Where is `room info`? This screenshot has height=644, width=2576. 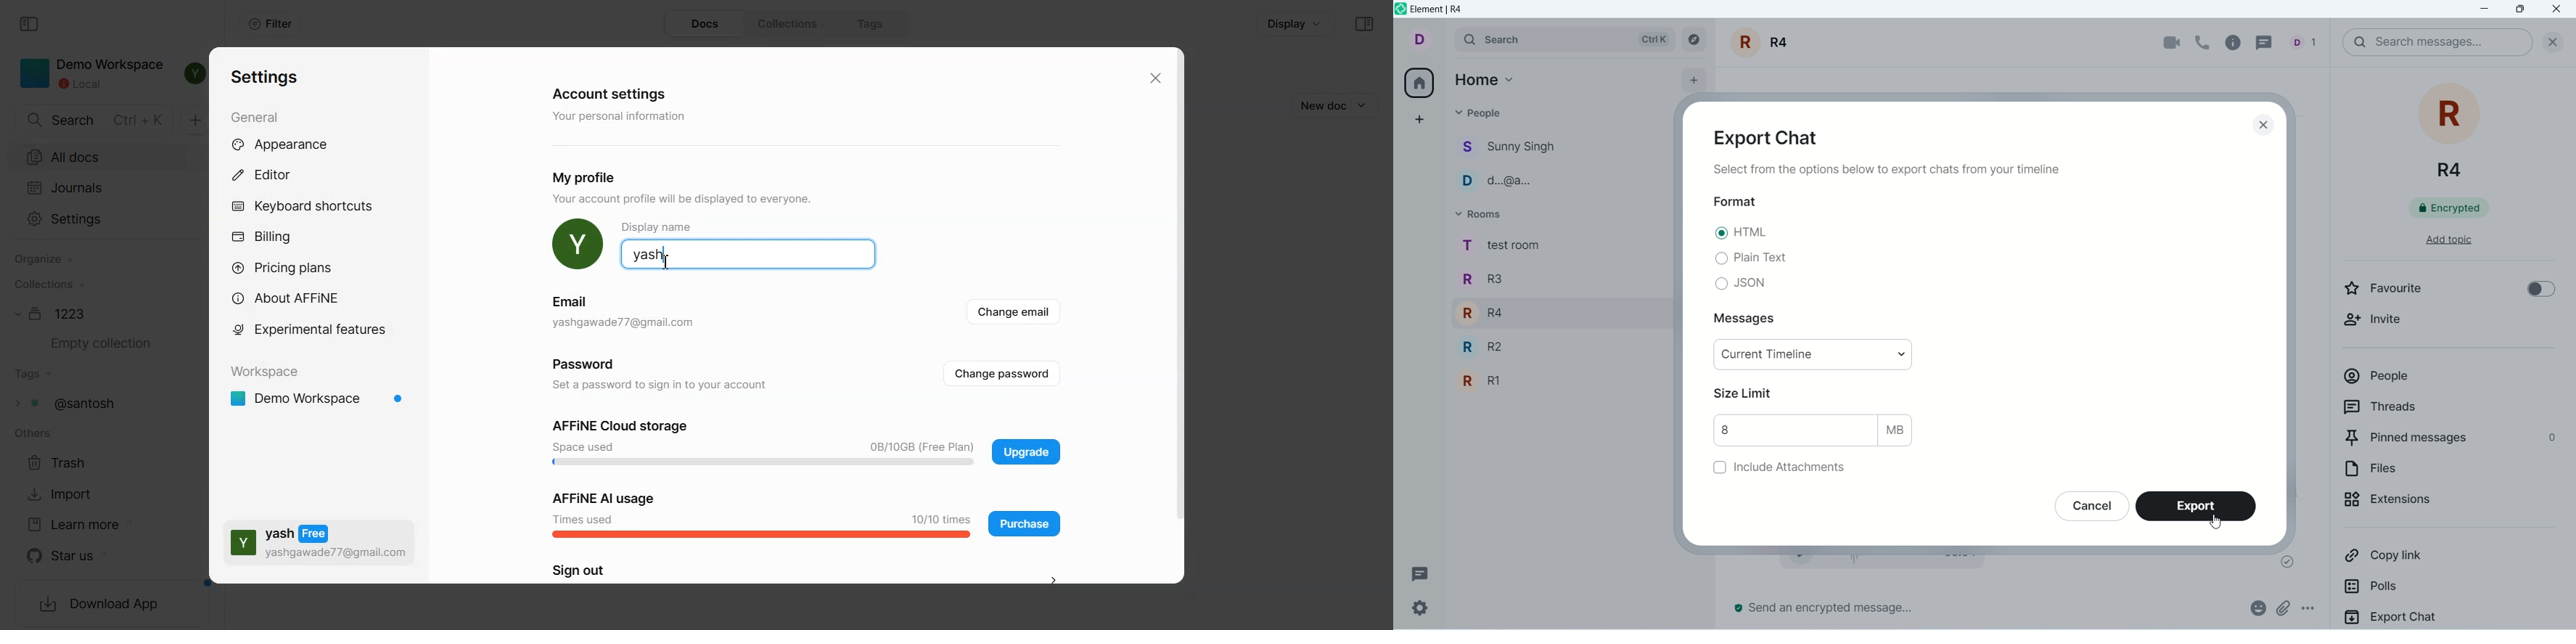
room info is located at coordinates (2237, 43).